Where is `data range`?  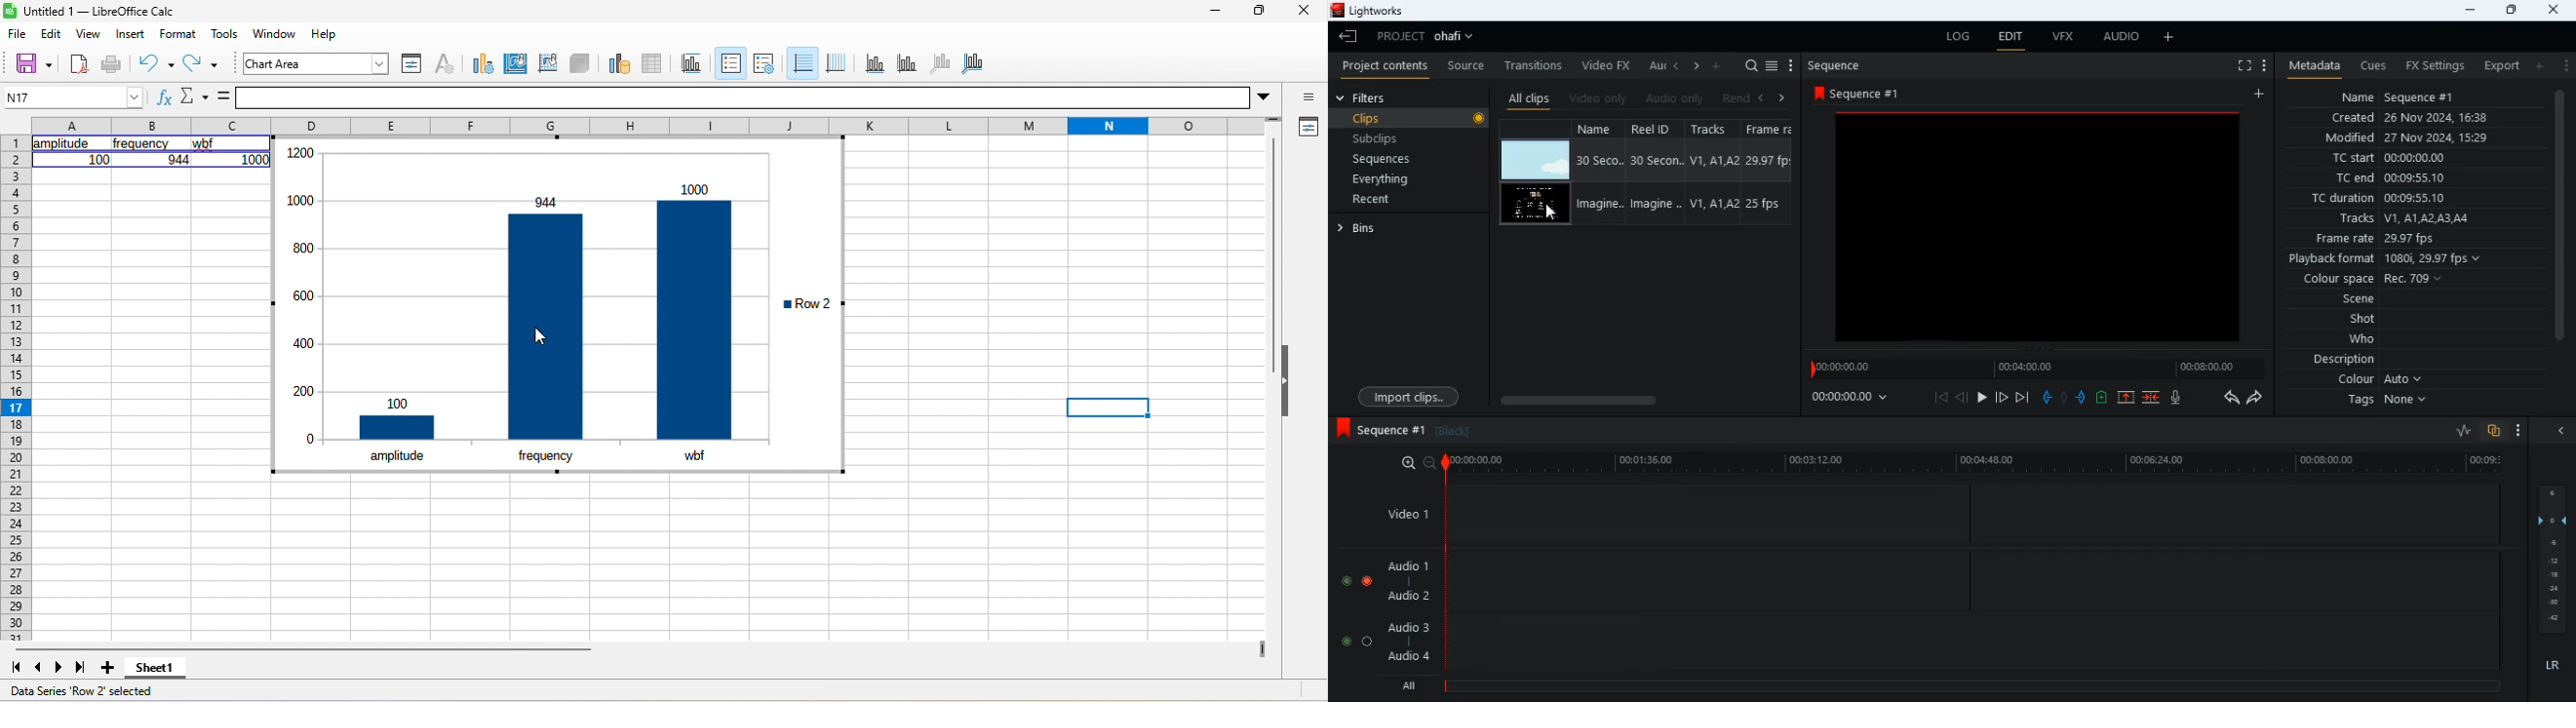 data range is located at coordinates (619, 65).